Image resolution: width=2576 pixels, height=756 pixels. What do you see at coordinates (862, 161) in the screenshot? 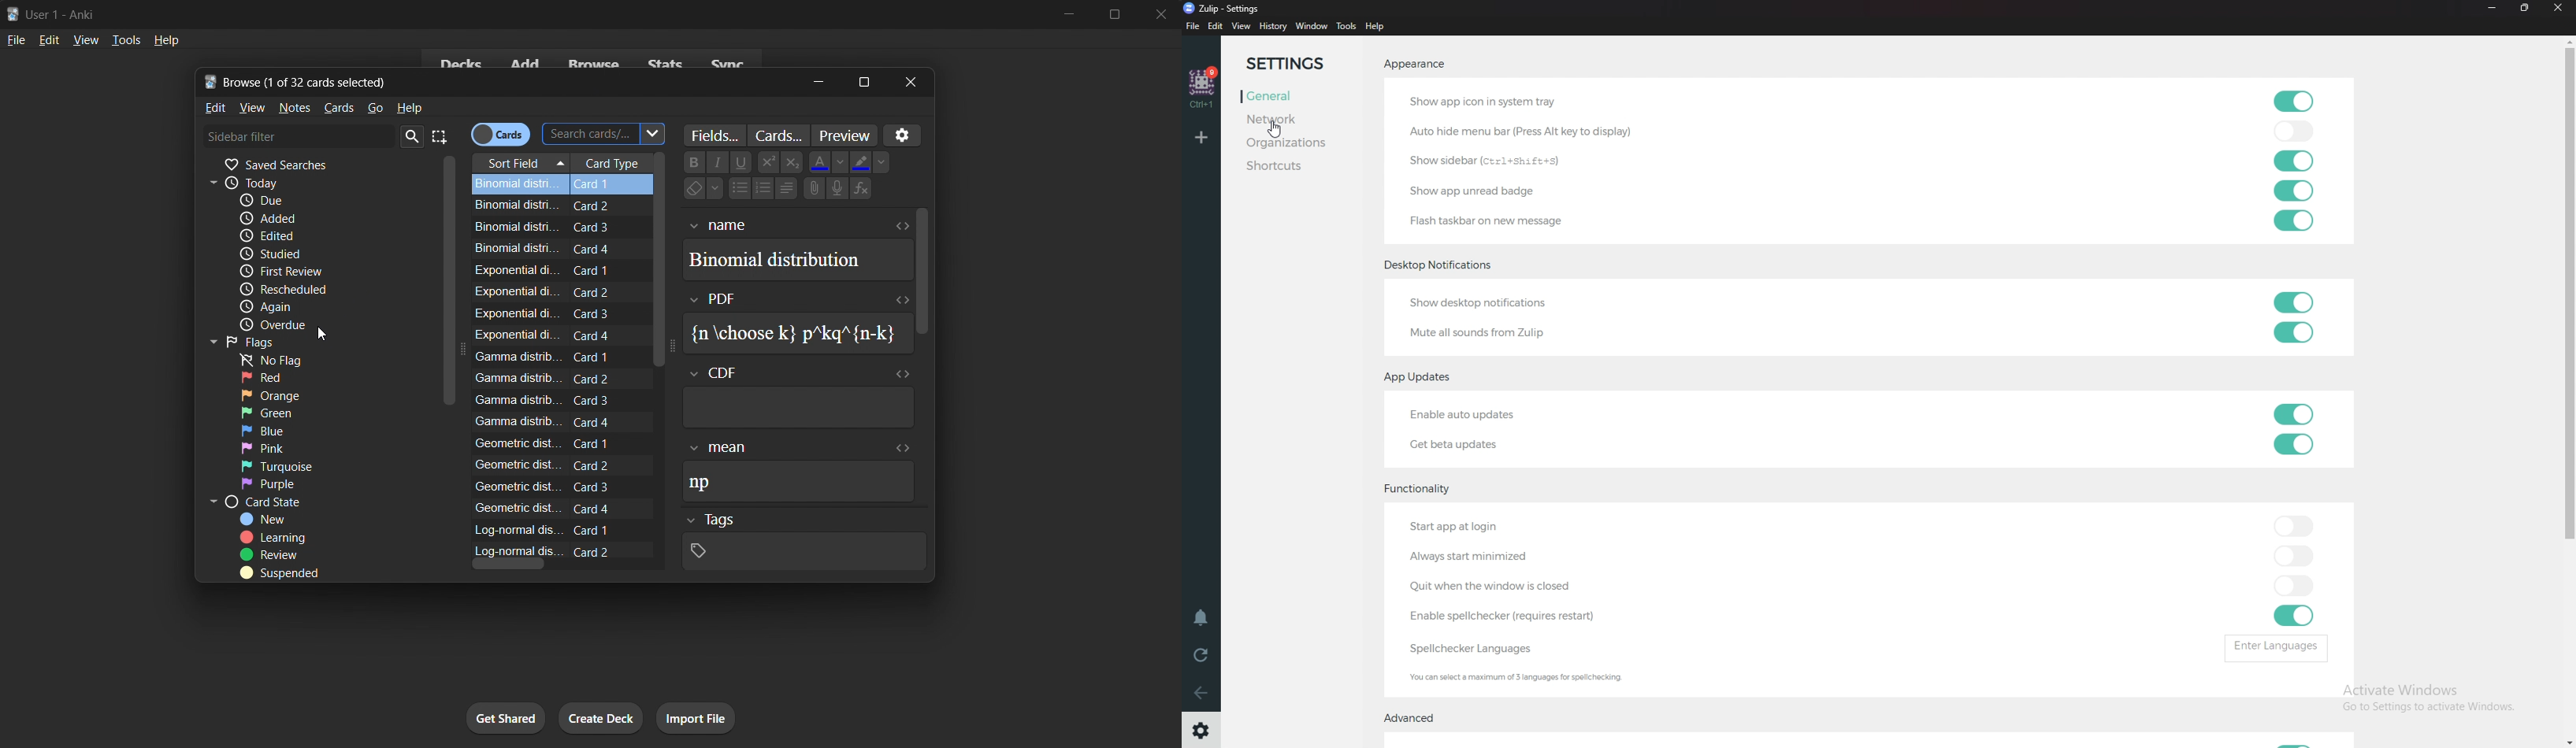
I see `` at bounding box center [862, 161].